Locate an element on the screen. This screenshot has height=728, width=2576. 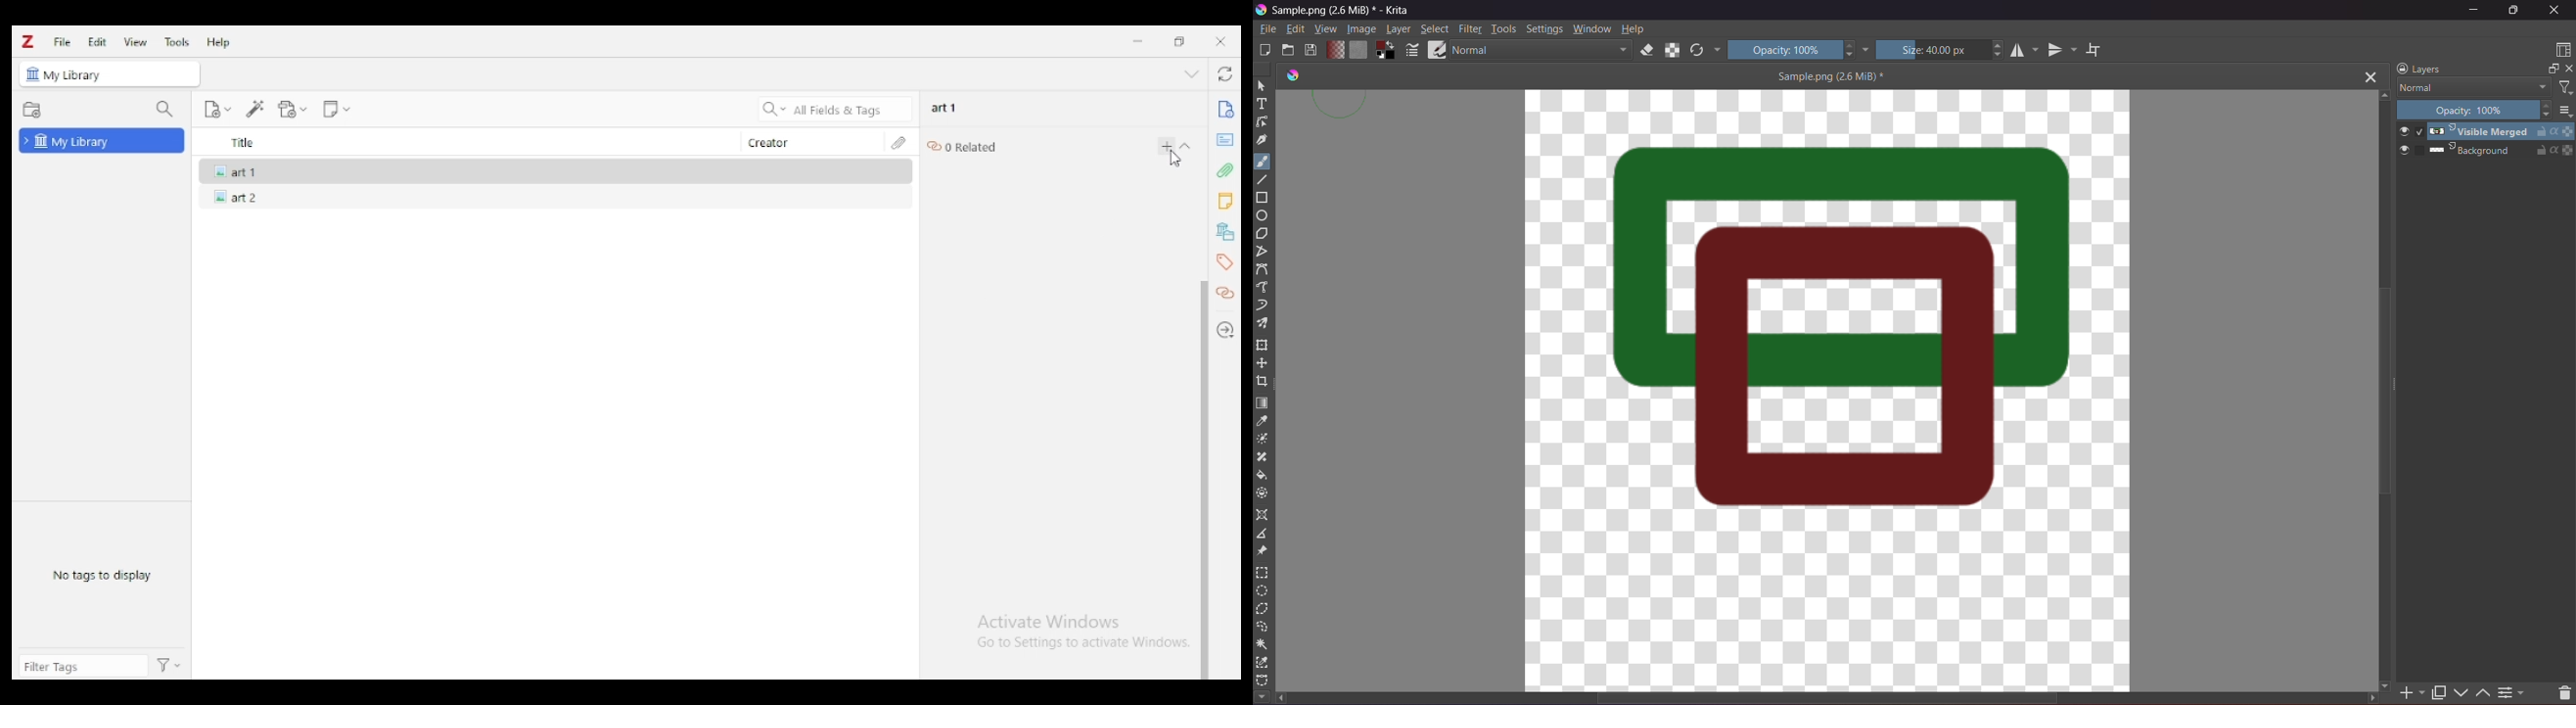
Delete Layer is located at coordinates (2559, 689).